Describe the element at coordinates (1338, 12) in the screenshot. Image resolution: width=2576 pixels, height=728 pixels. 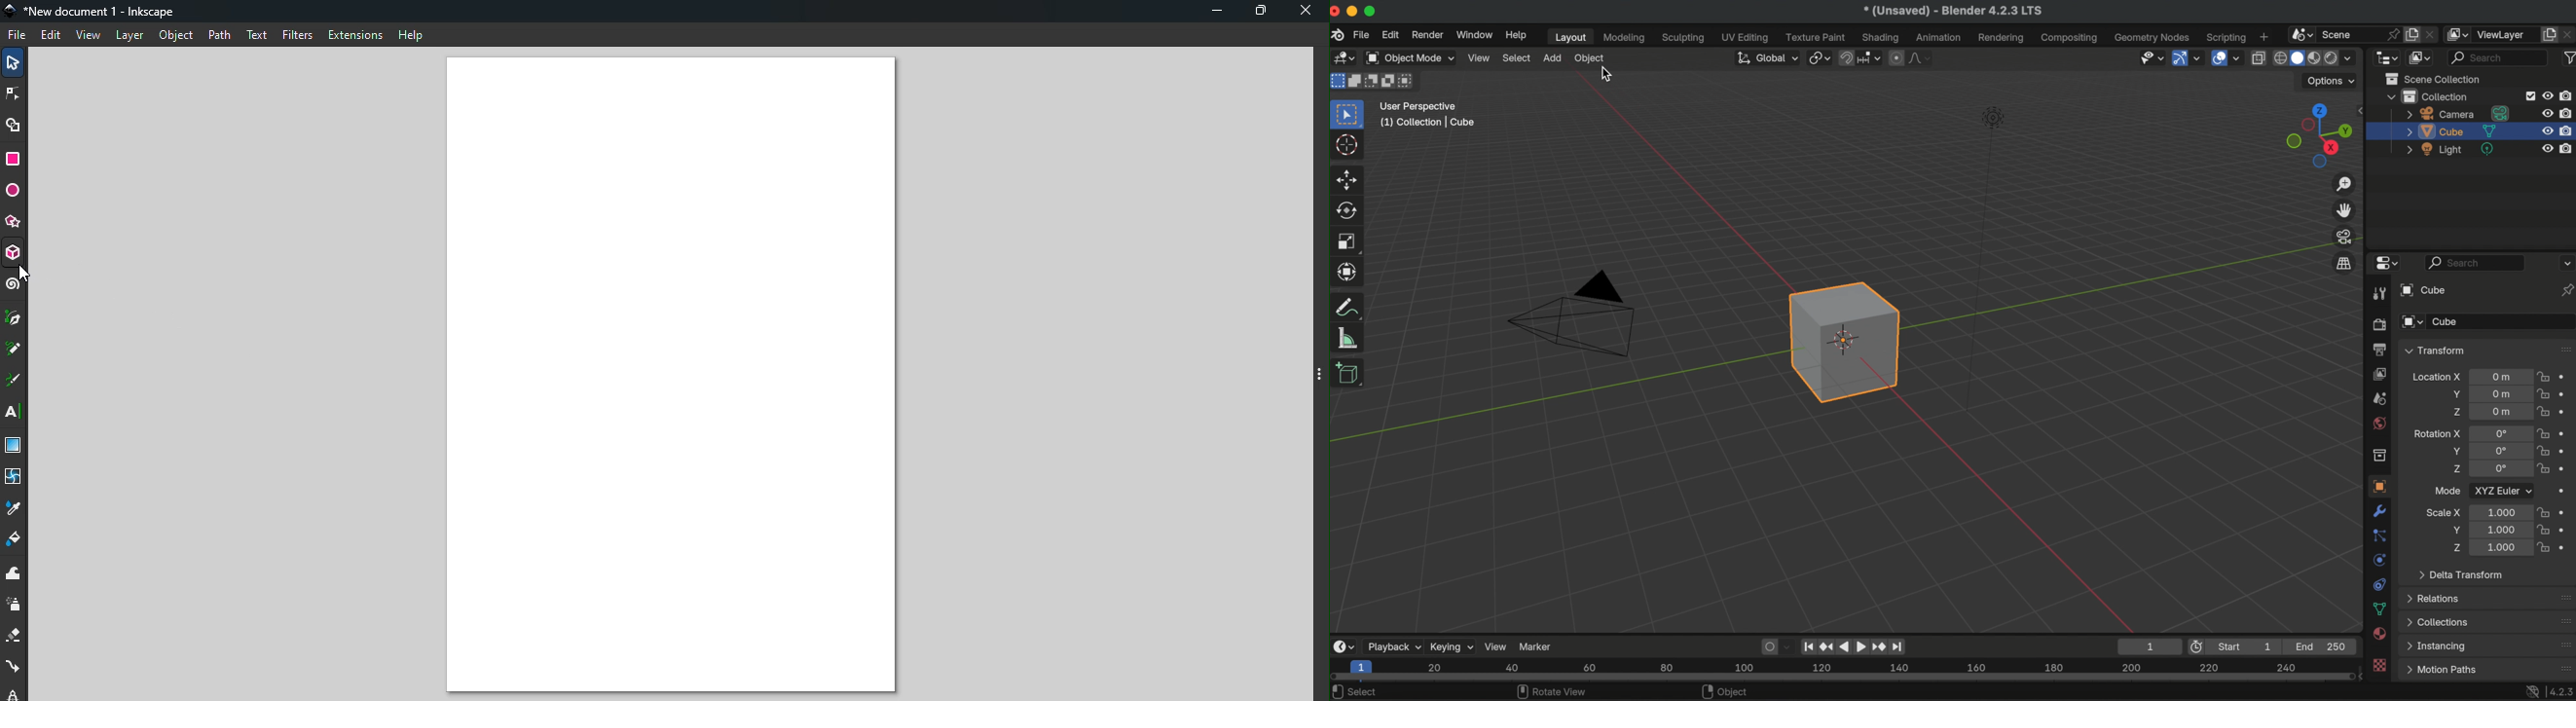
I see `close` at that location.